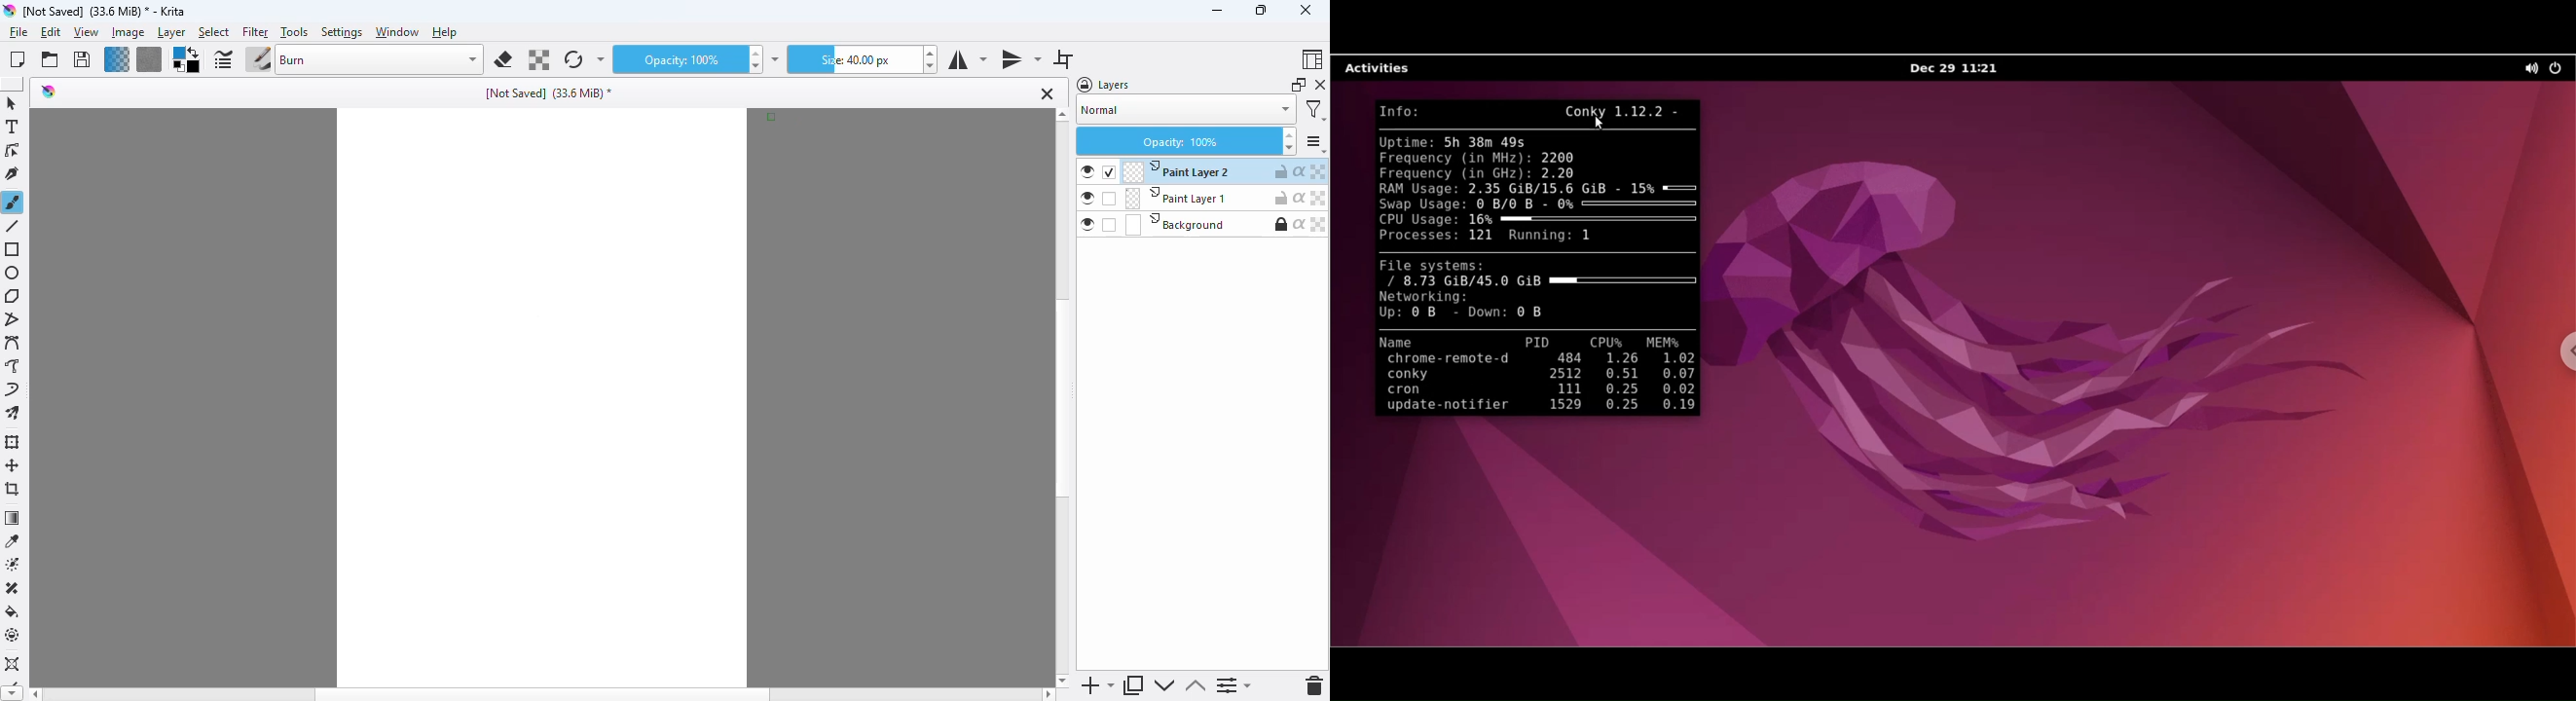 This screenshot has width=2576, height=728. I want to click on background, so click(1176, 224).